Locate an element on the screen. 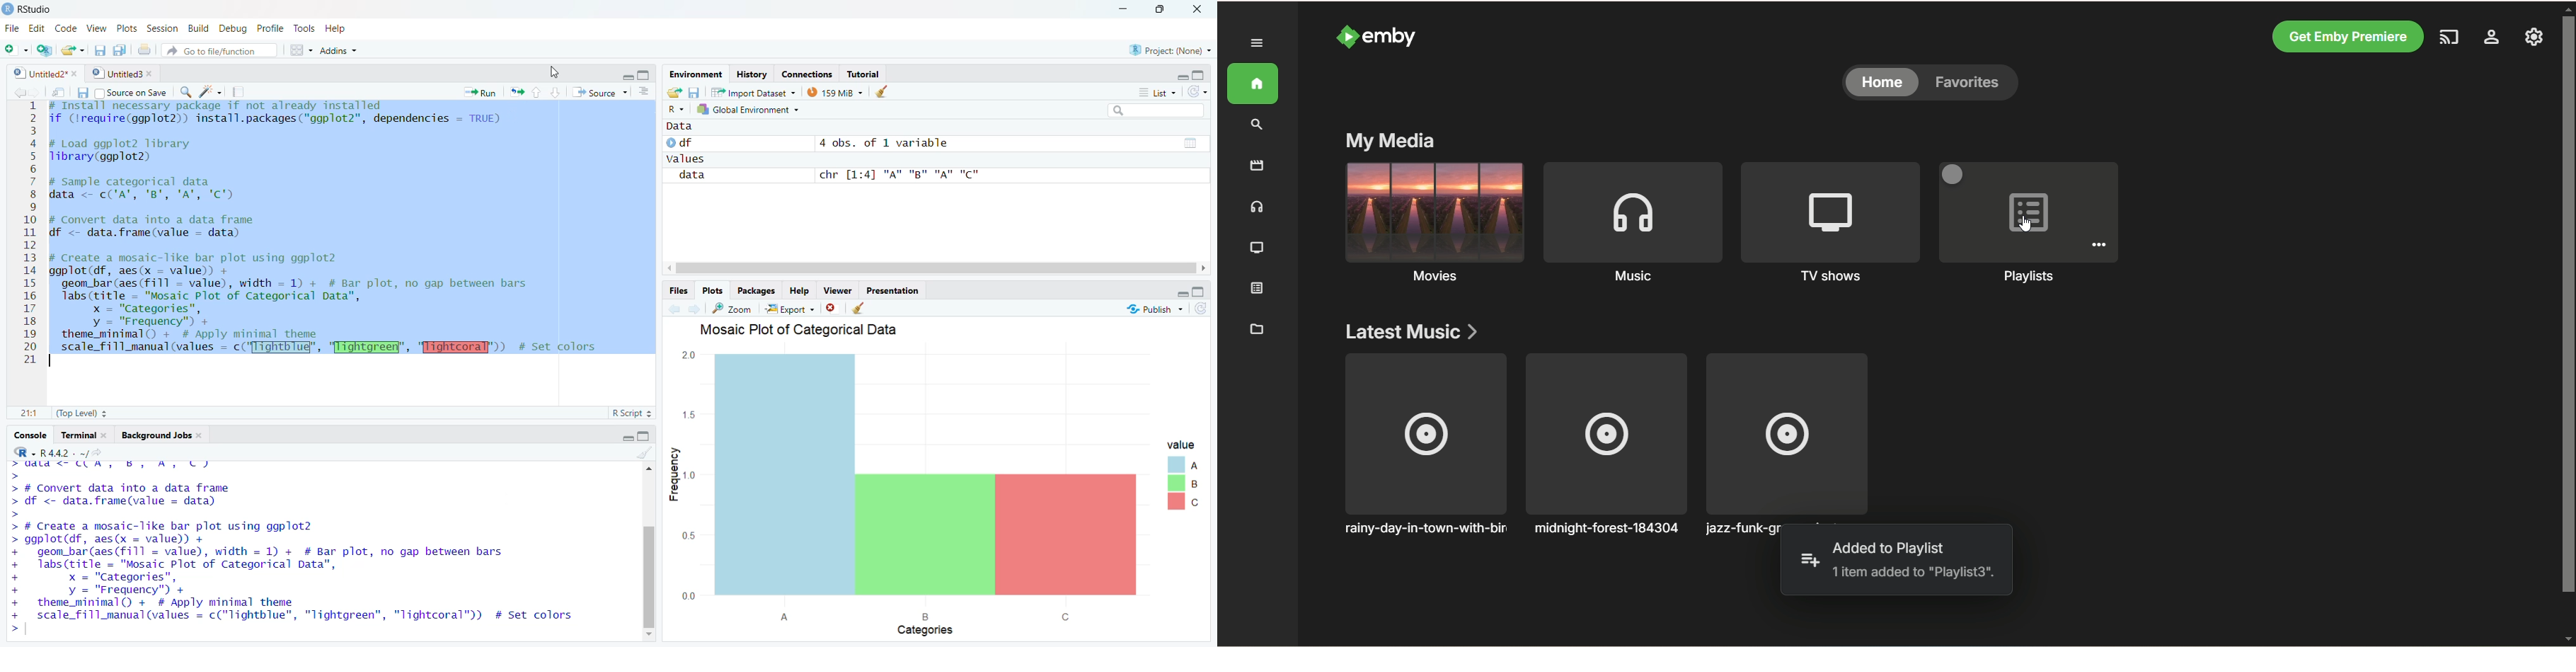  Help is located at coordinates (799, 292).